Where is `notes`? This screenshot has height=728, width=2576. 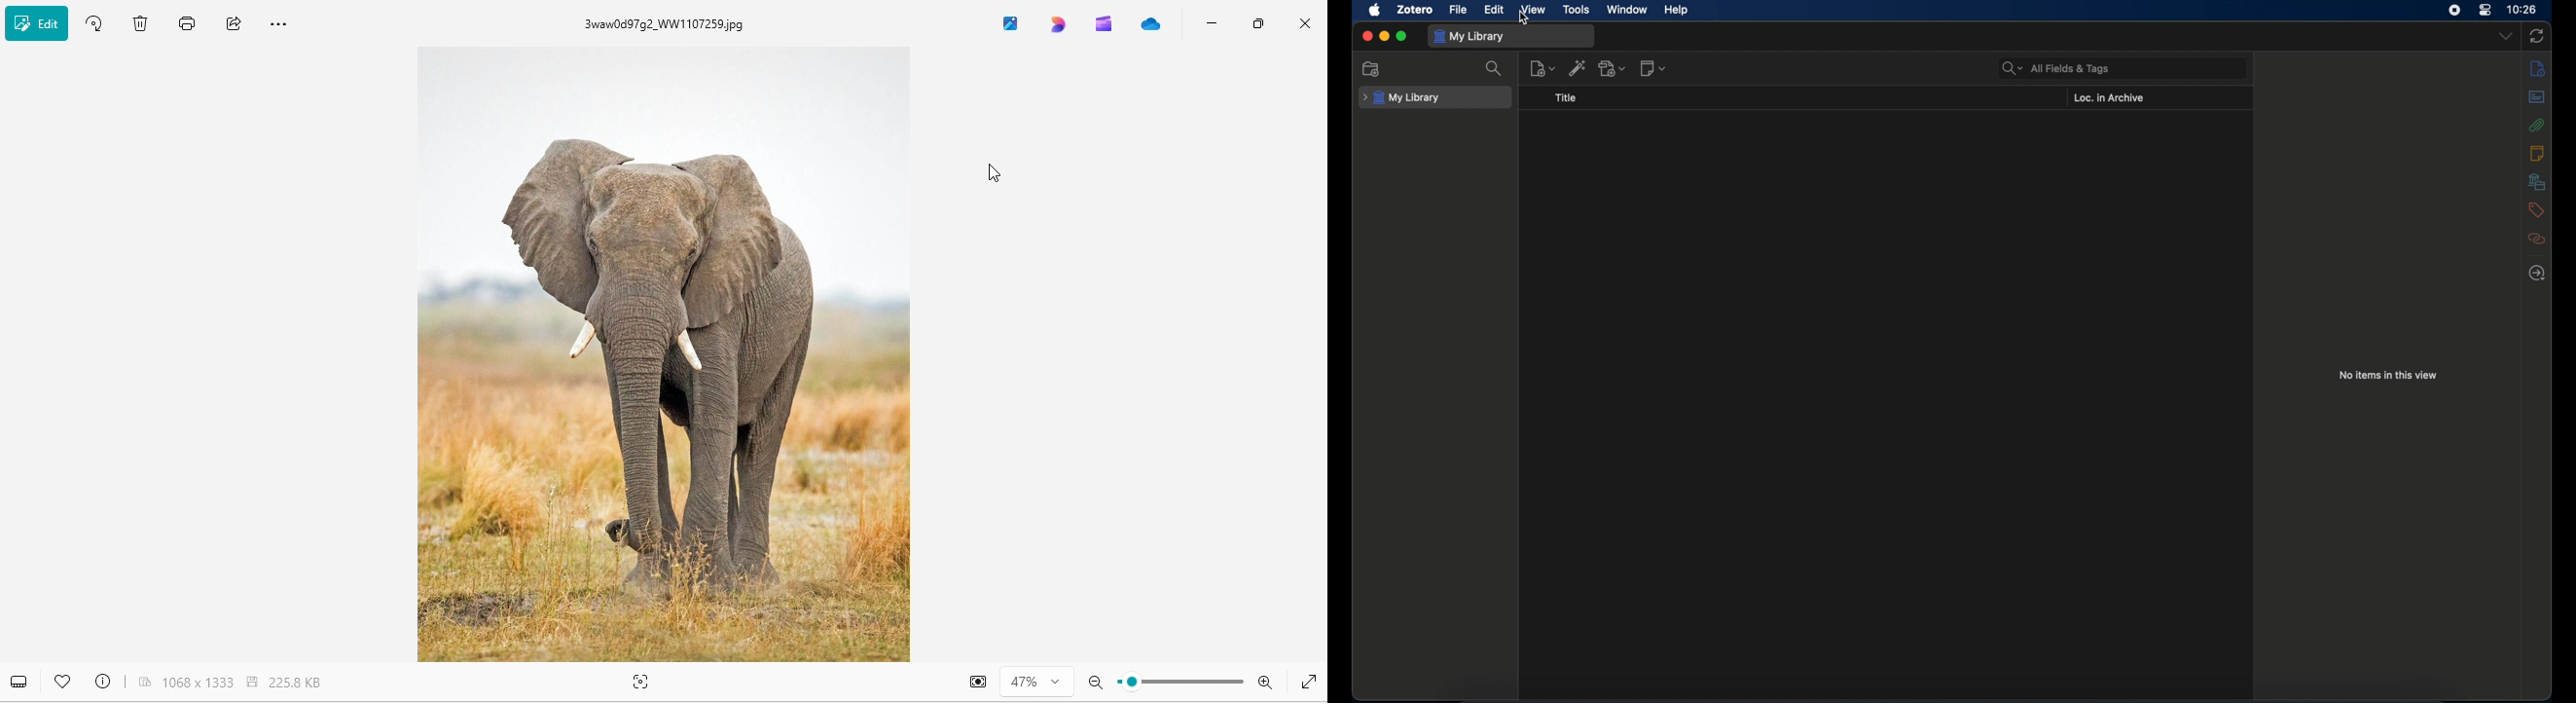
notes is located at coordinates (2538, 69).